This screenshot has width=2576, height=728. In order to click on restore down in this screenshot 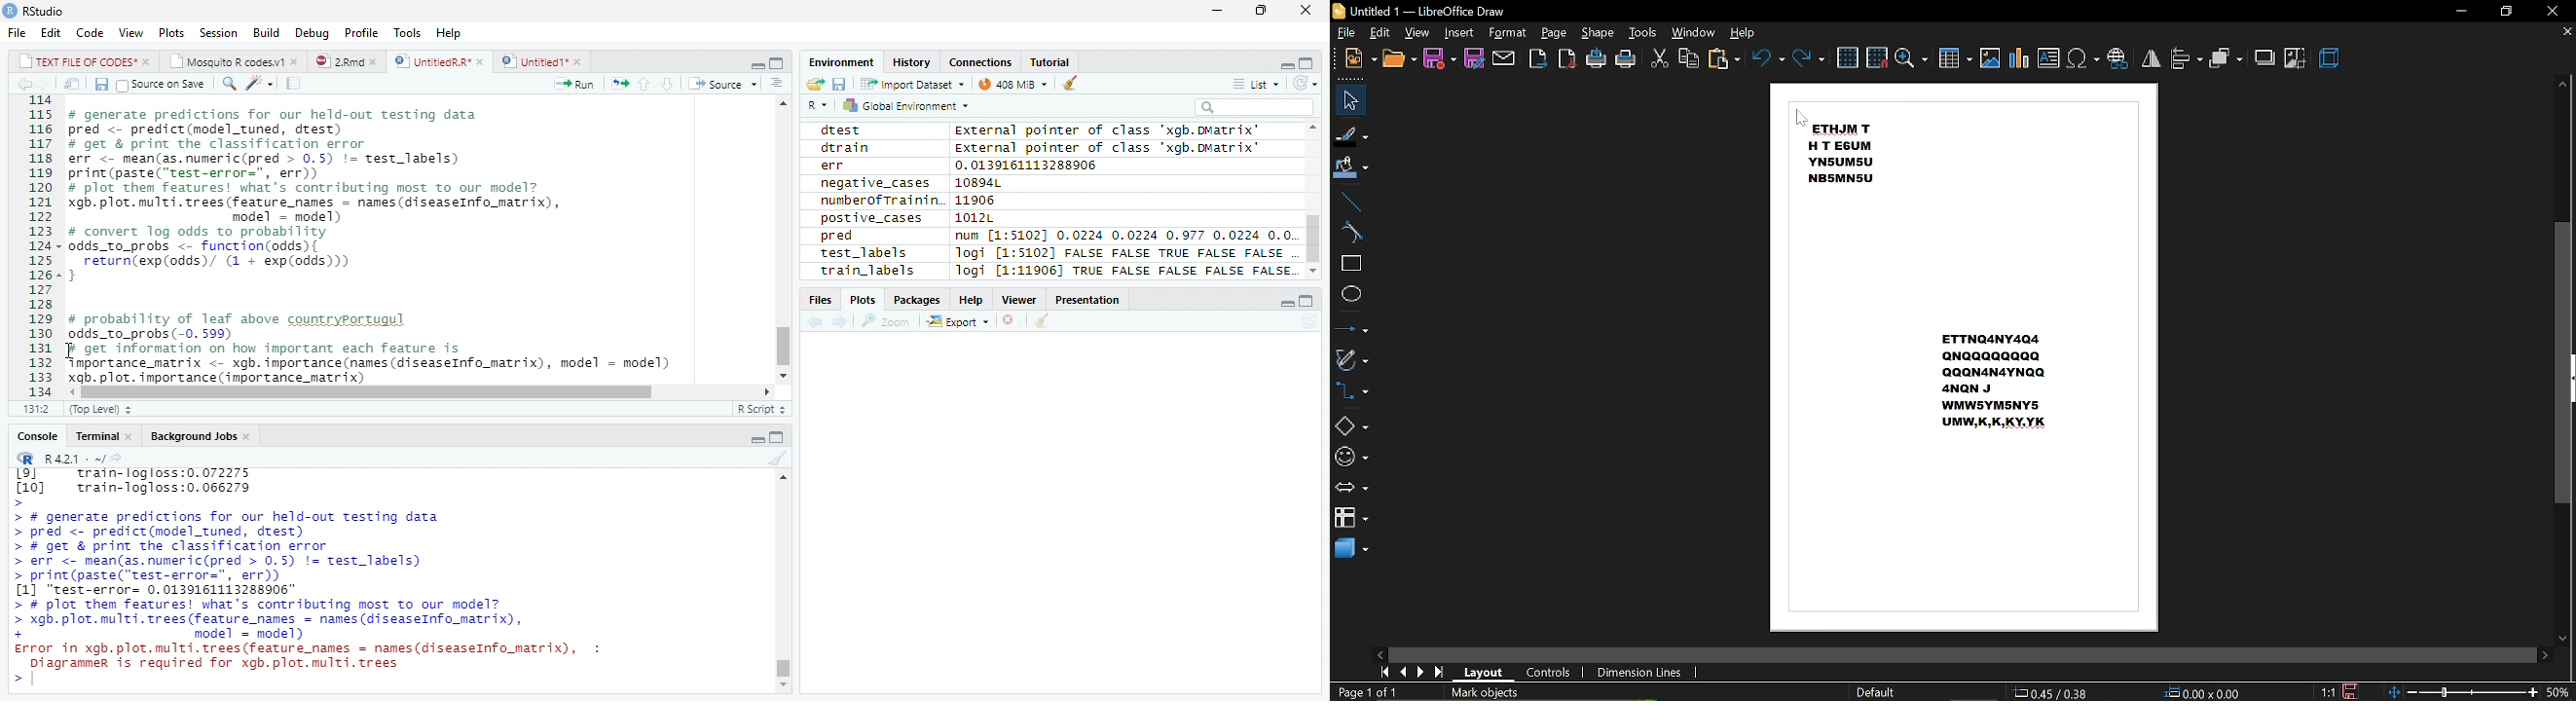, I will do `click(2507, 13)`.